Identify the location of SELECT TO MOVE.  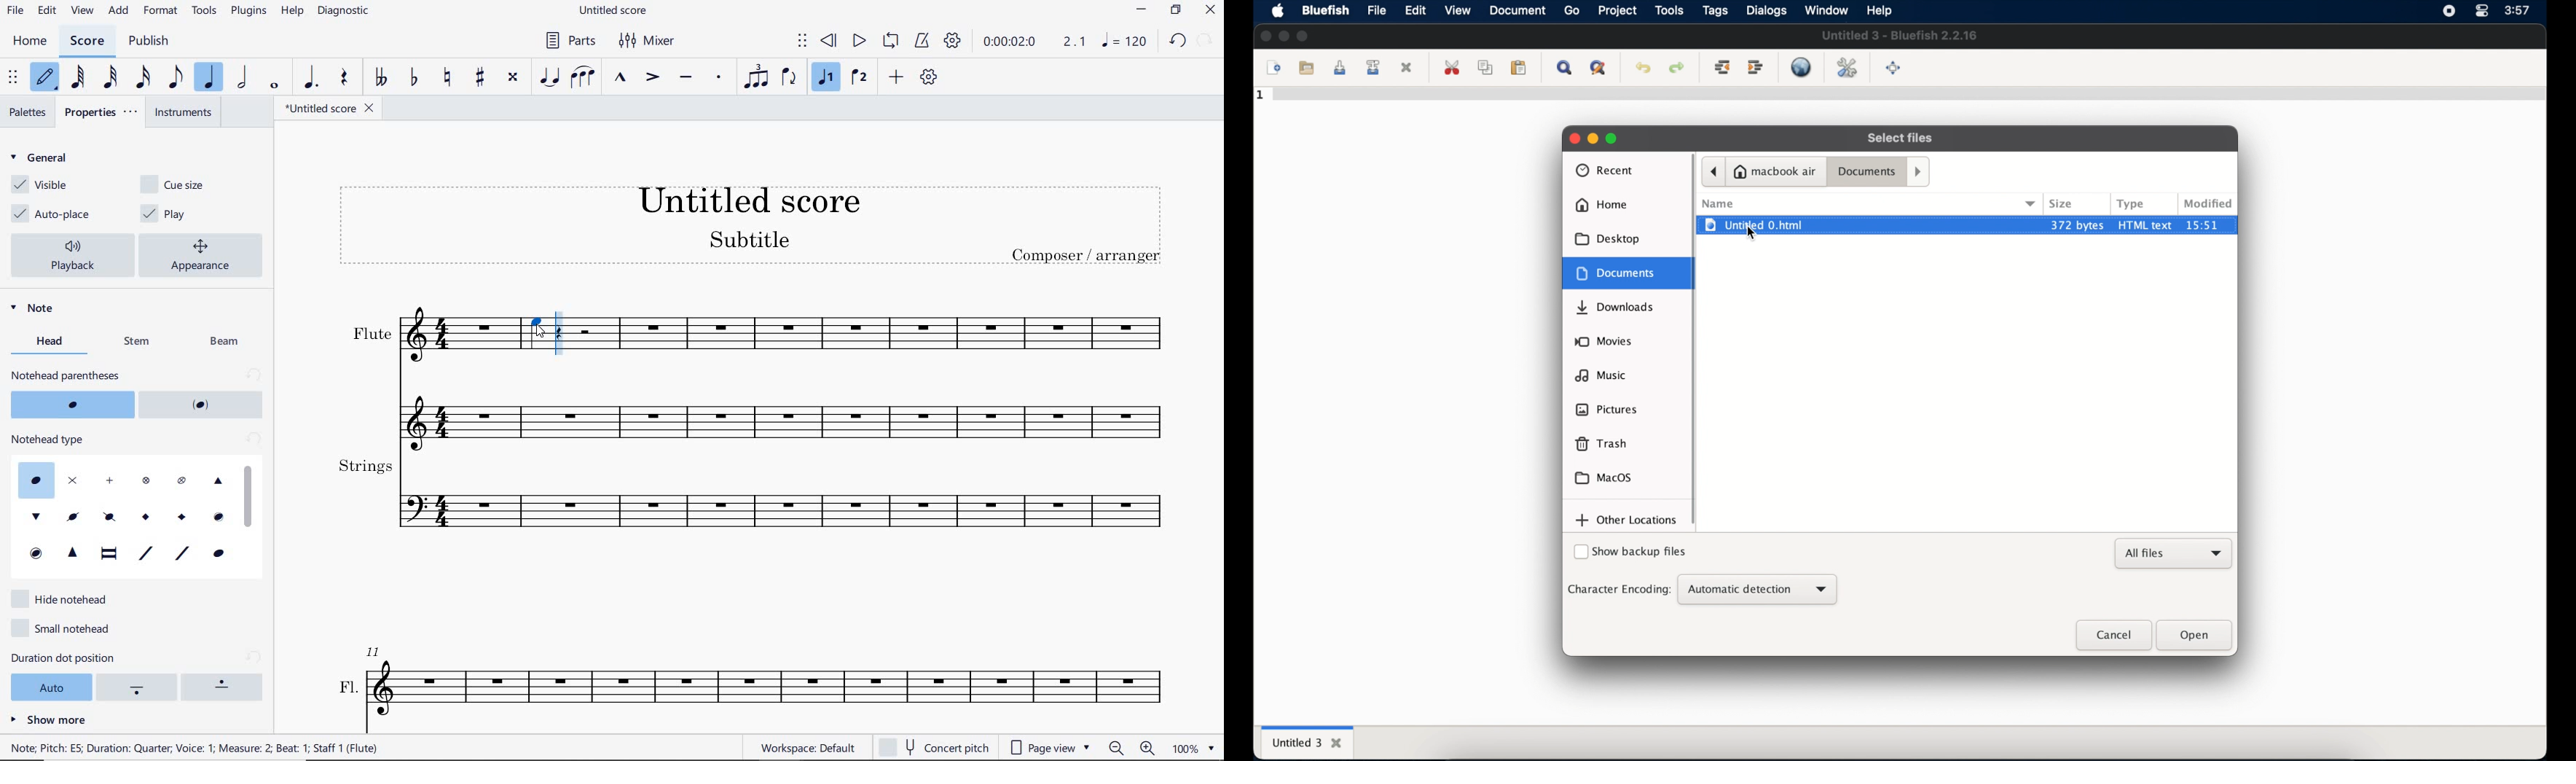
(14, 78).